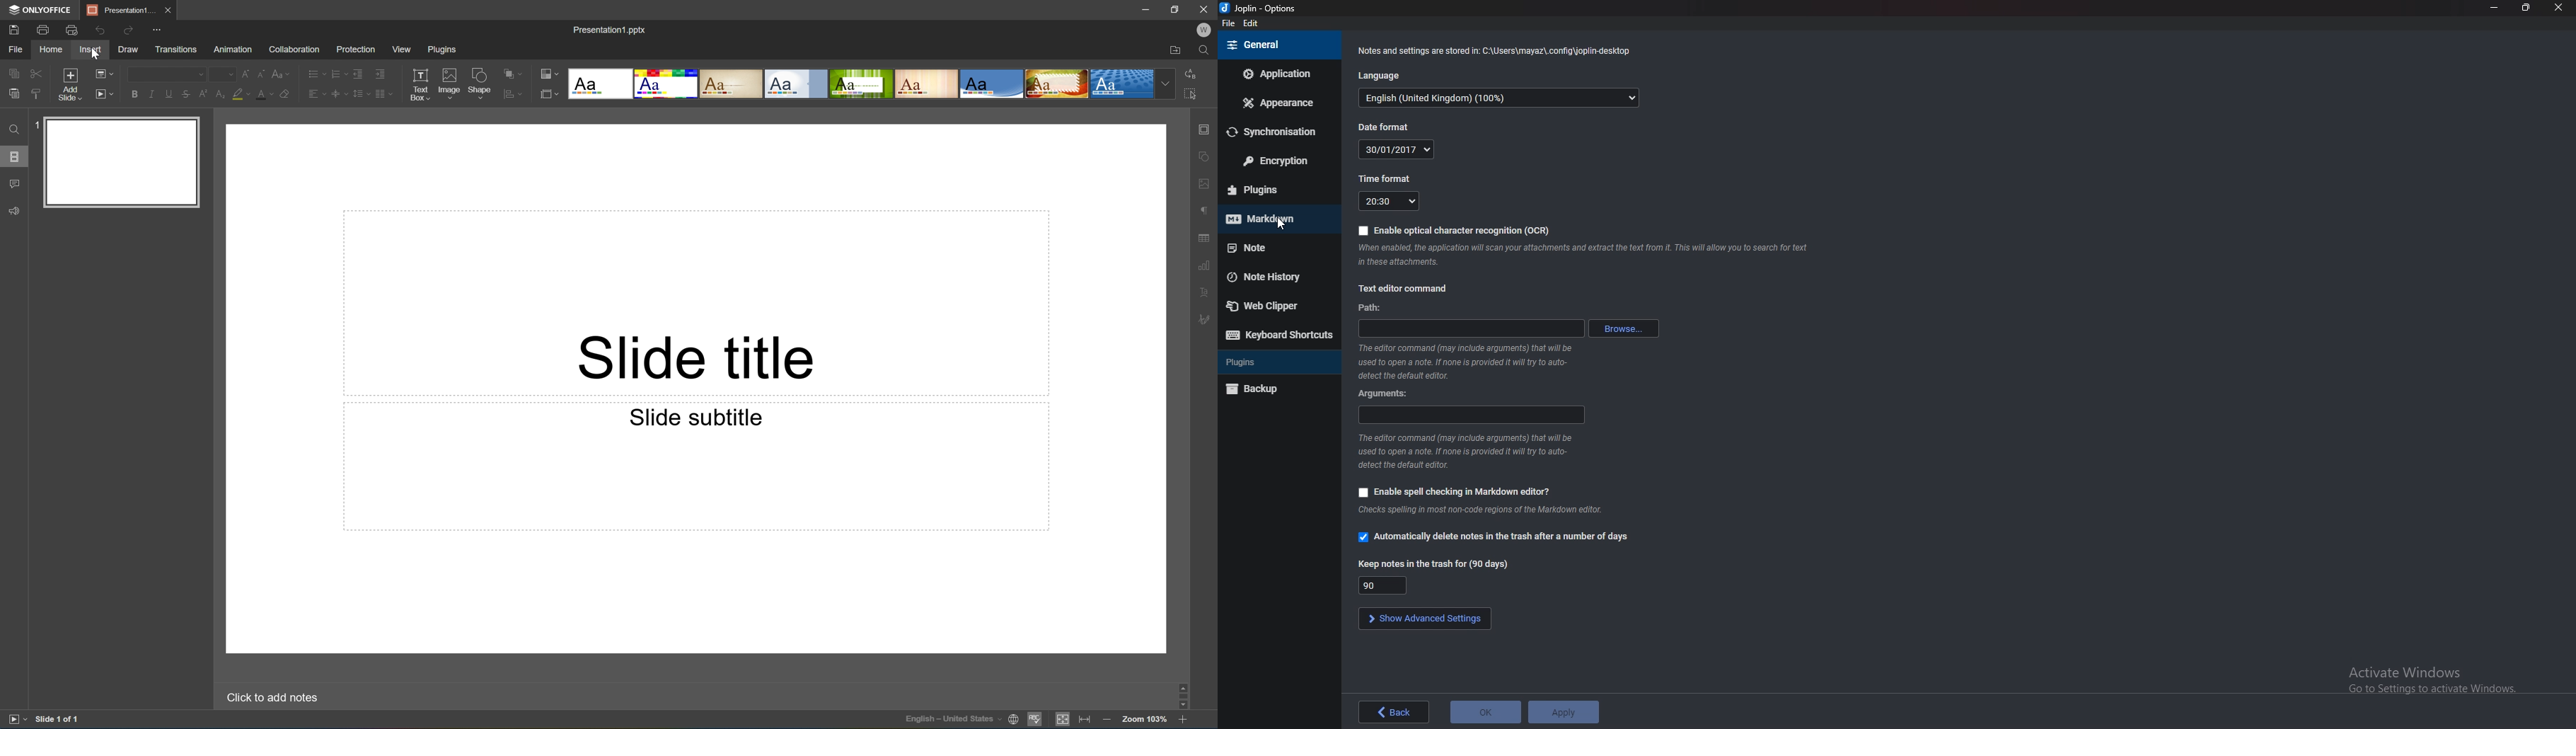  Describe the element at coordinates (355, 49) in the screenshot. I see `Protection` at that location.